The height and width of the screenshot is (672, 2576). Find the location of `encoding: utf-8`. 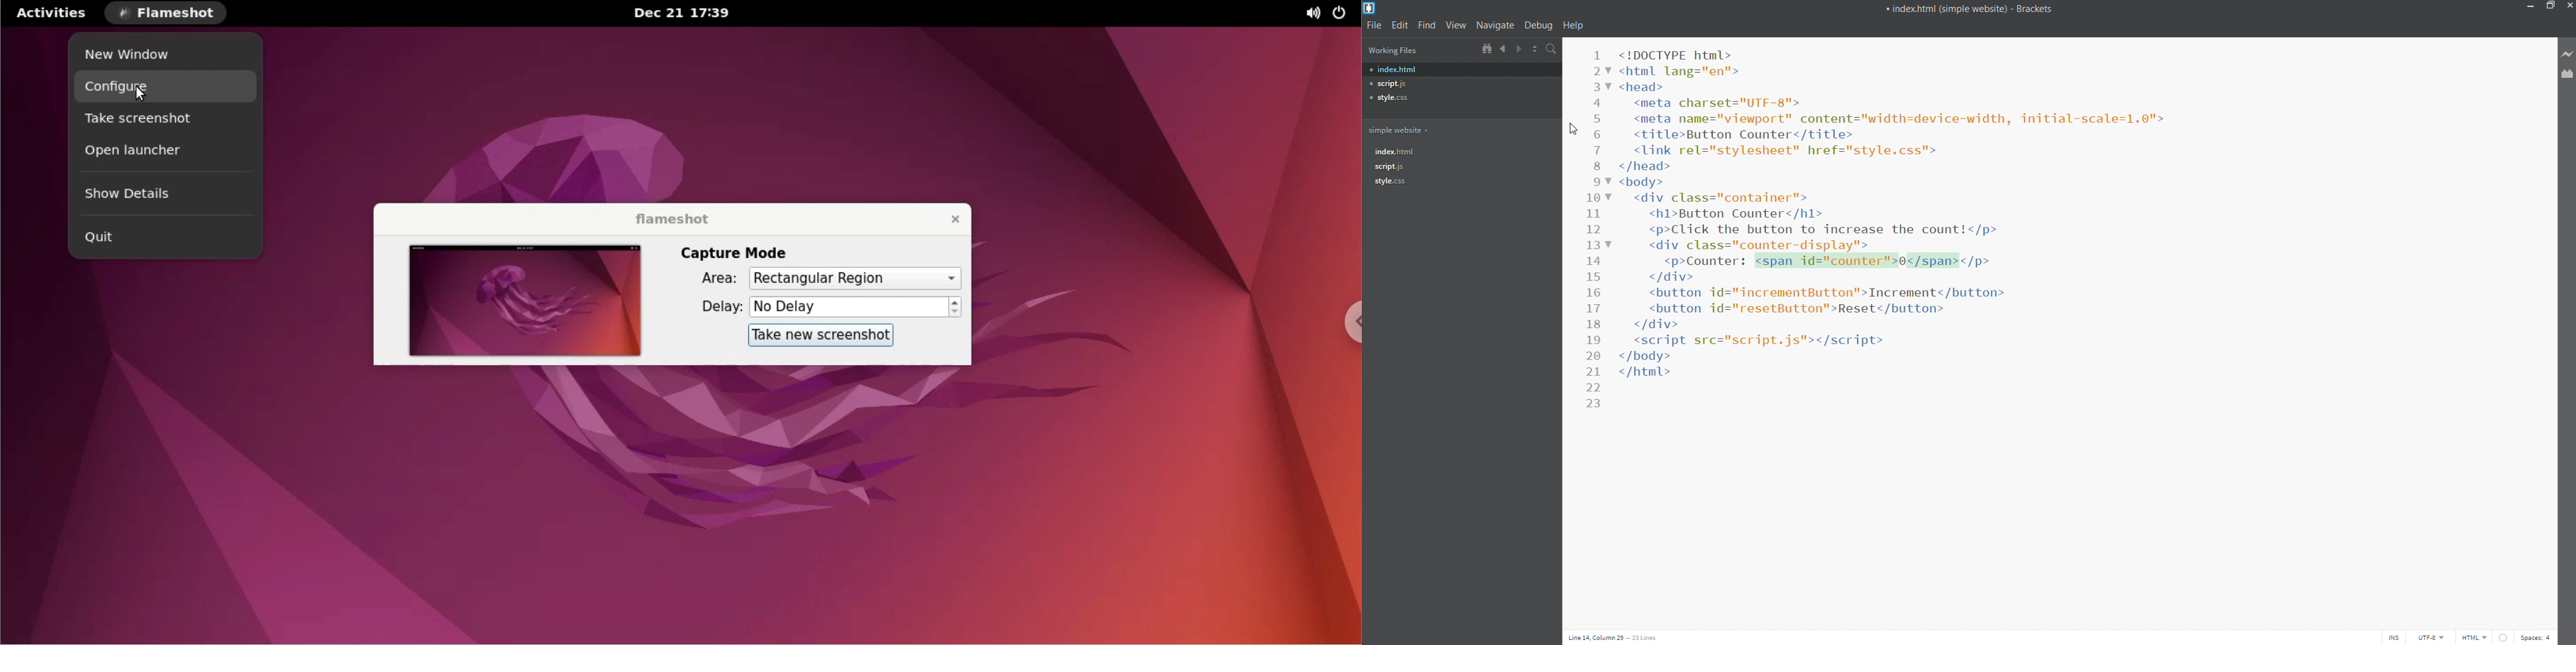

encoding: utf-8 is located at coordinates (2436, 637).